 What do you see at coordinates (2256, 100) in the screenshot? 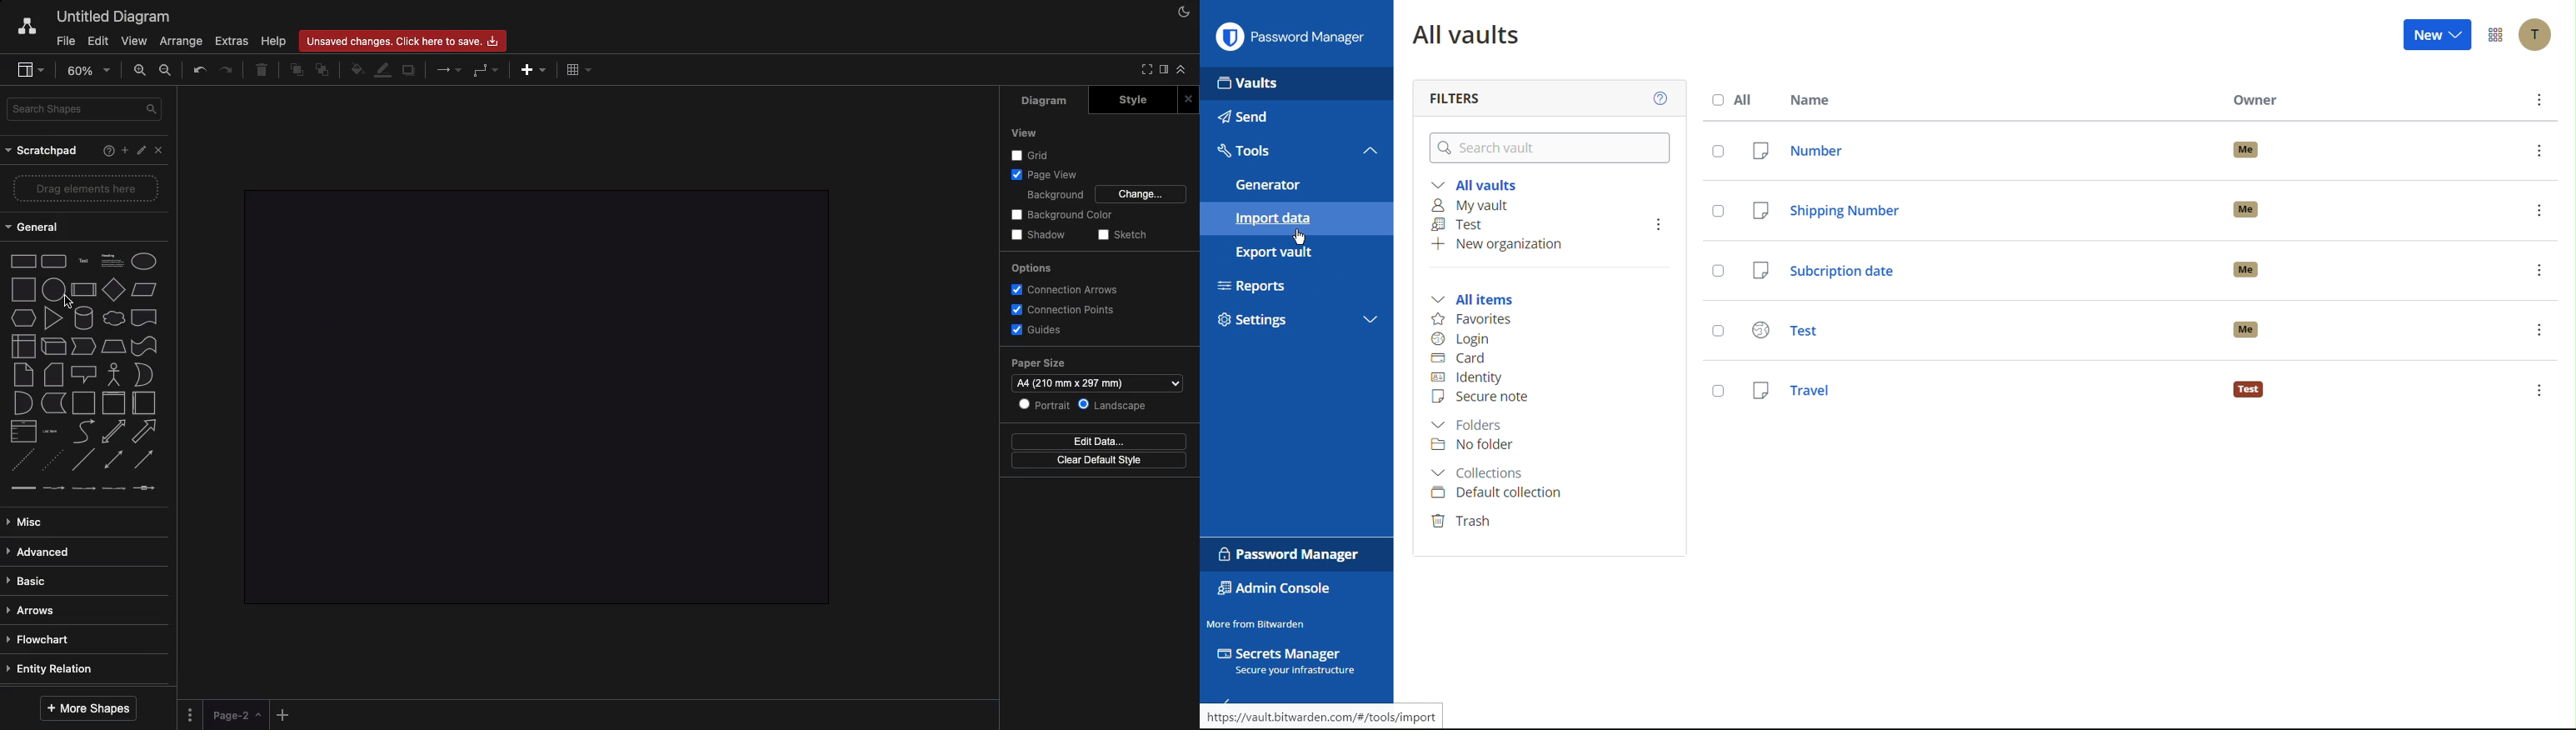
I see `Owner` at bounding box center [2256, 100].